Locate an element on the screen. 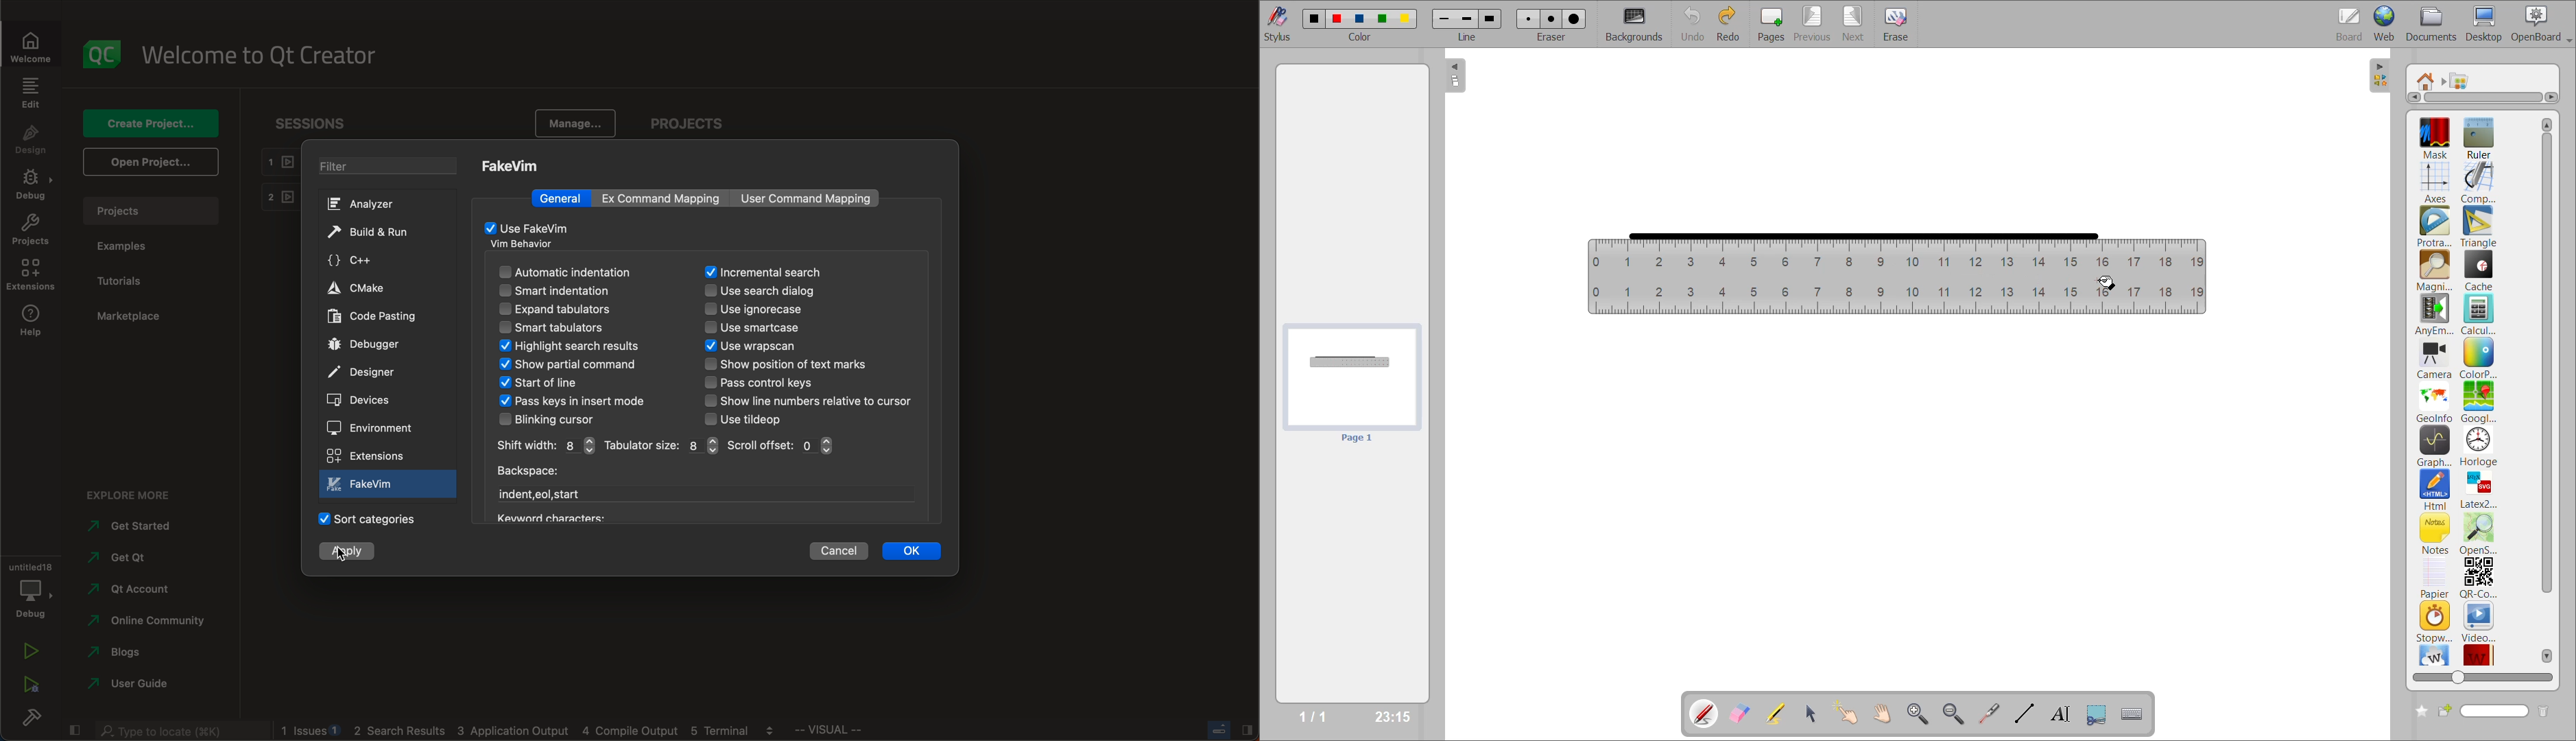 This screenshot has height=756, width=2576. undo is located at coordinates (1694, 23).